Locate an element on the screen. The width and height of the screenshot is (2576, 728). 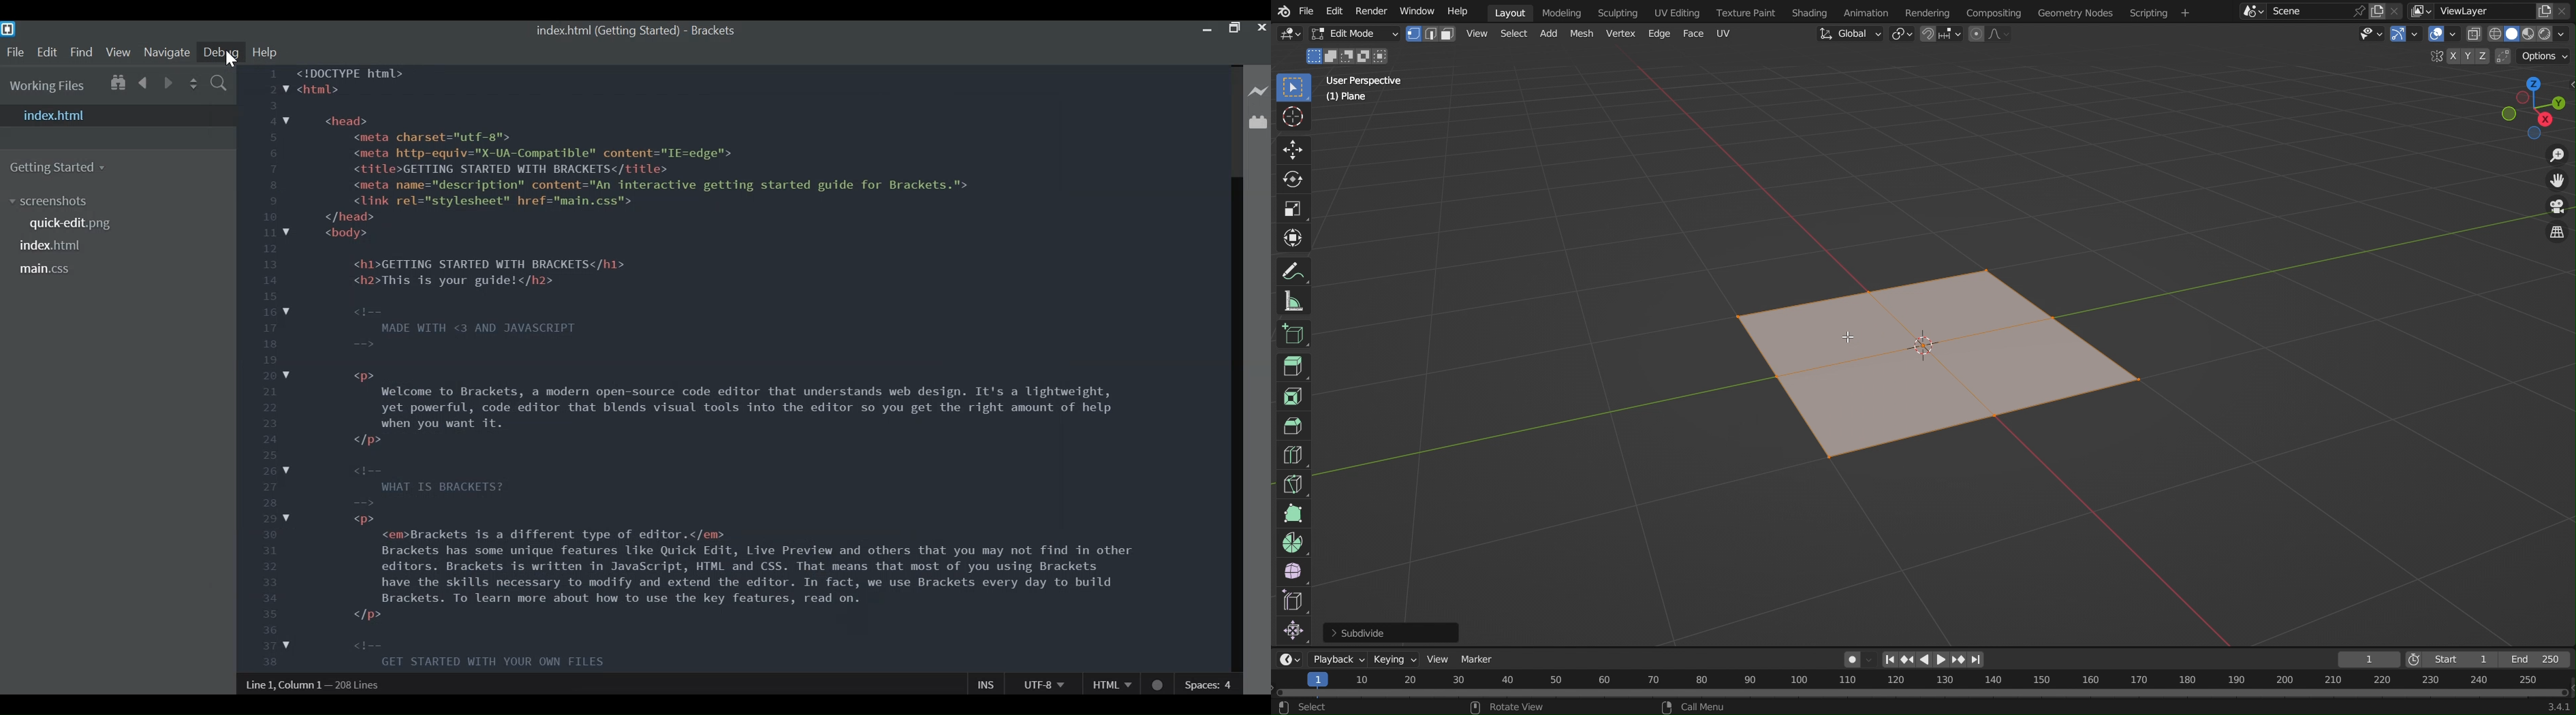
Smooth is located at coordinates (1292, 572).